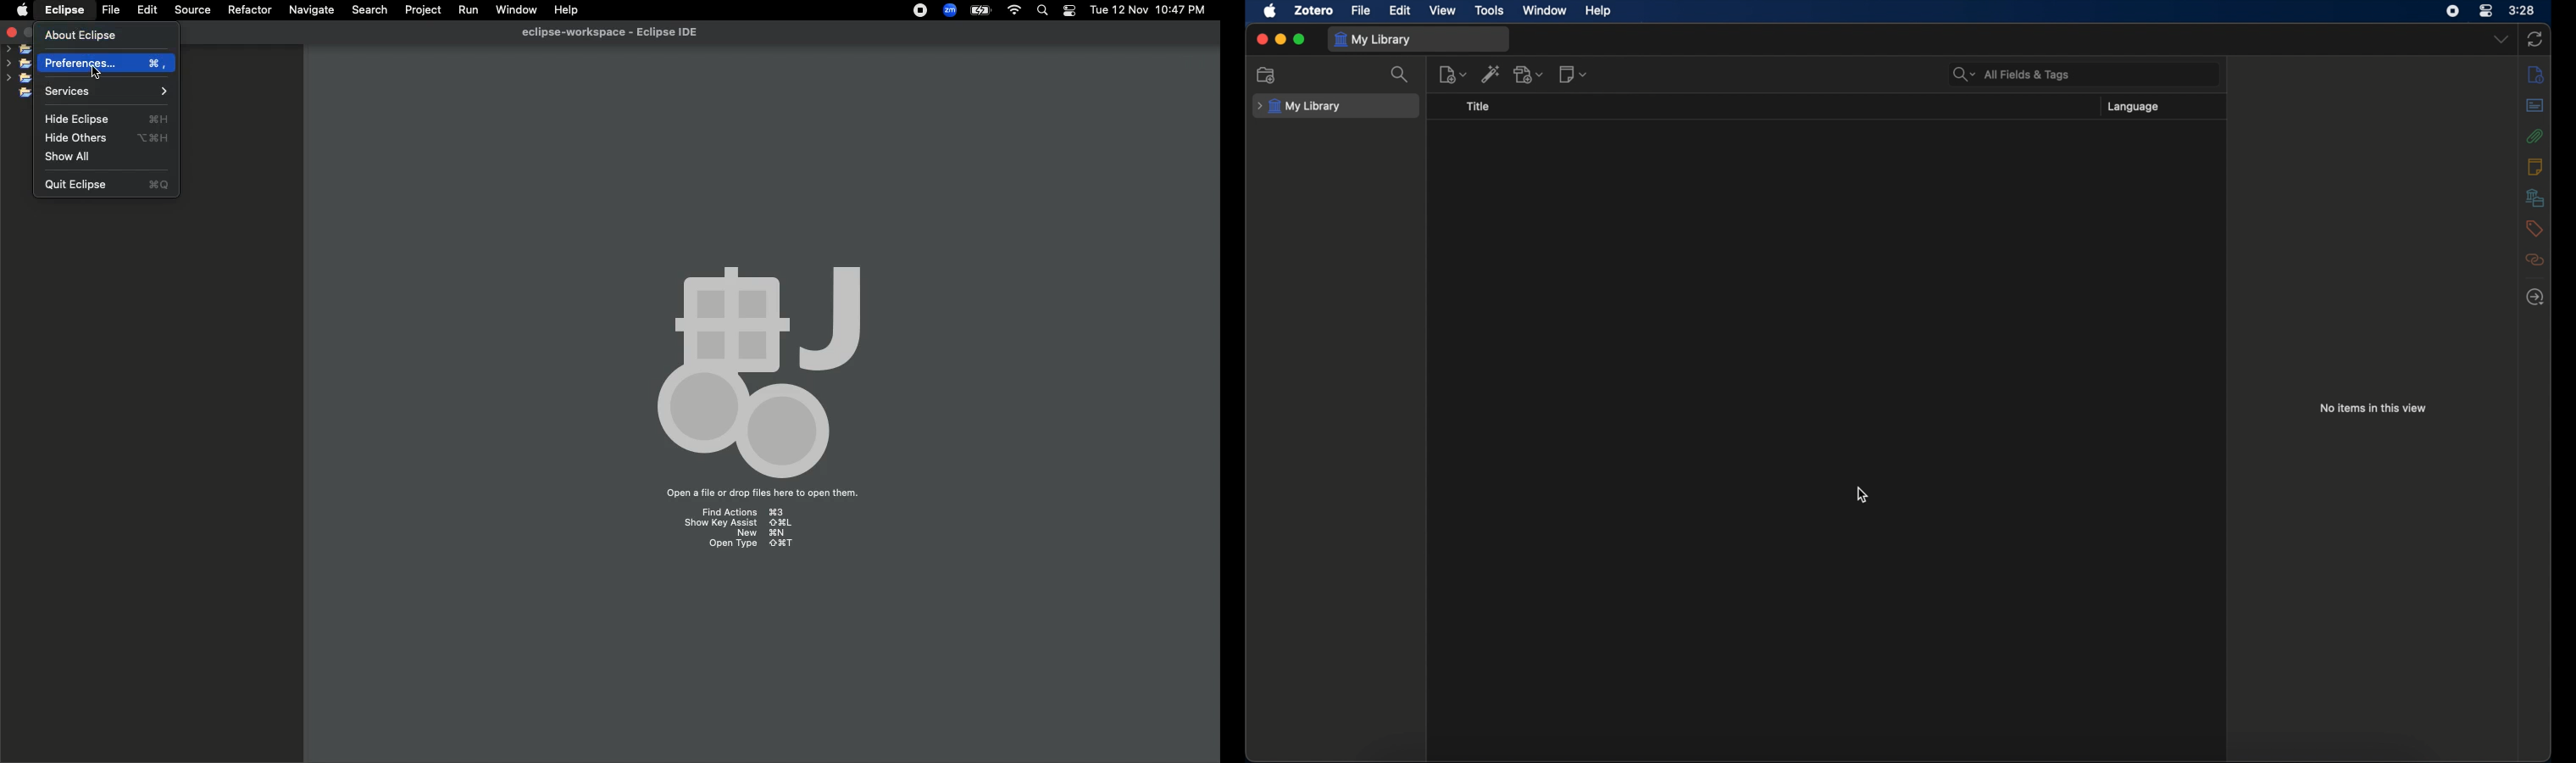 This screenshot has width=2576, height=784. Describe the element at coordinates (370, 11) in the screenshot. I see `Search` at that location.